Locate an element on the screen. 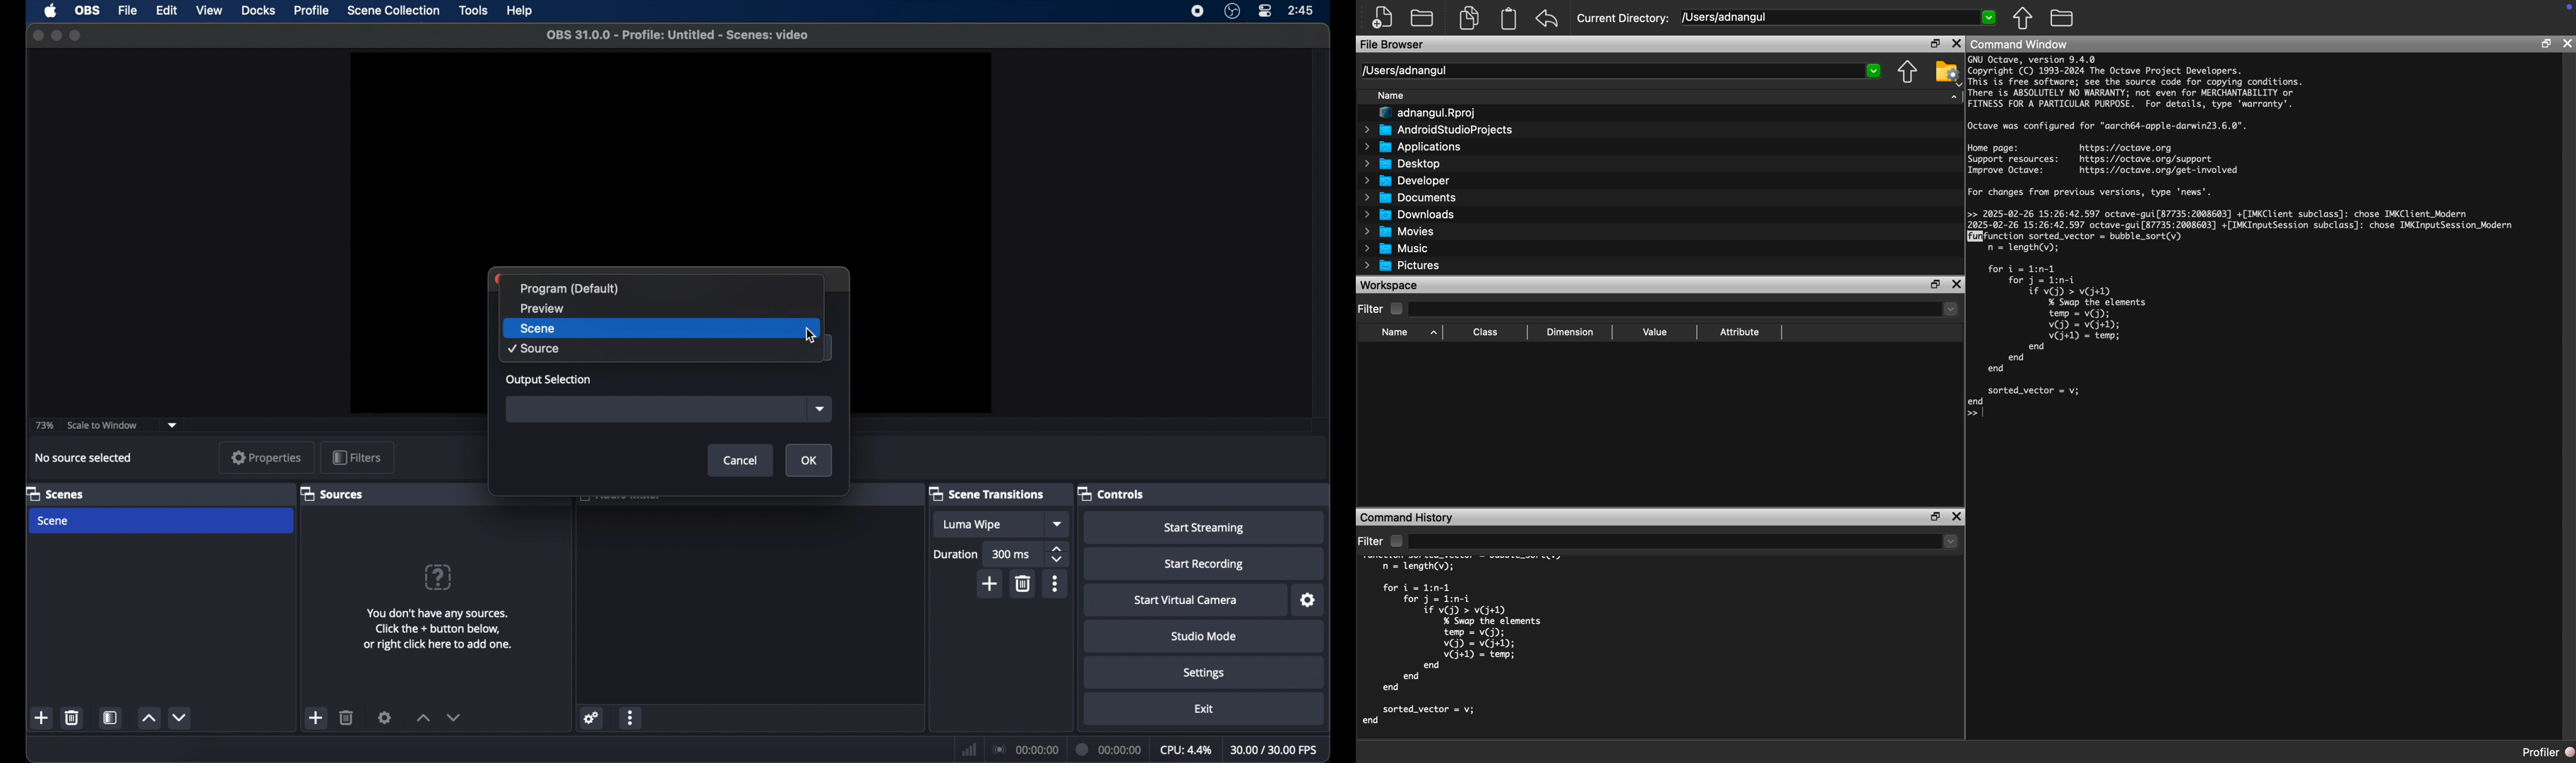 The width and height of the screenshot is (2576, 784). dropdown is located at coordinates (173, 424).